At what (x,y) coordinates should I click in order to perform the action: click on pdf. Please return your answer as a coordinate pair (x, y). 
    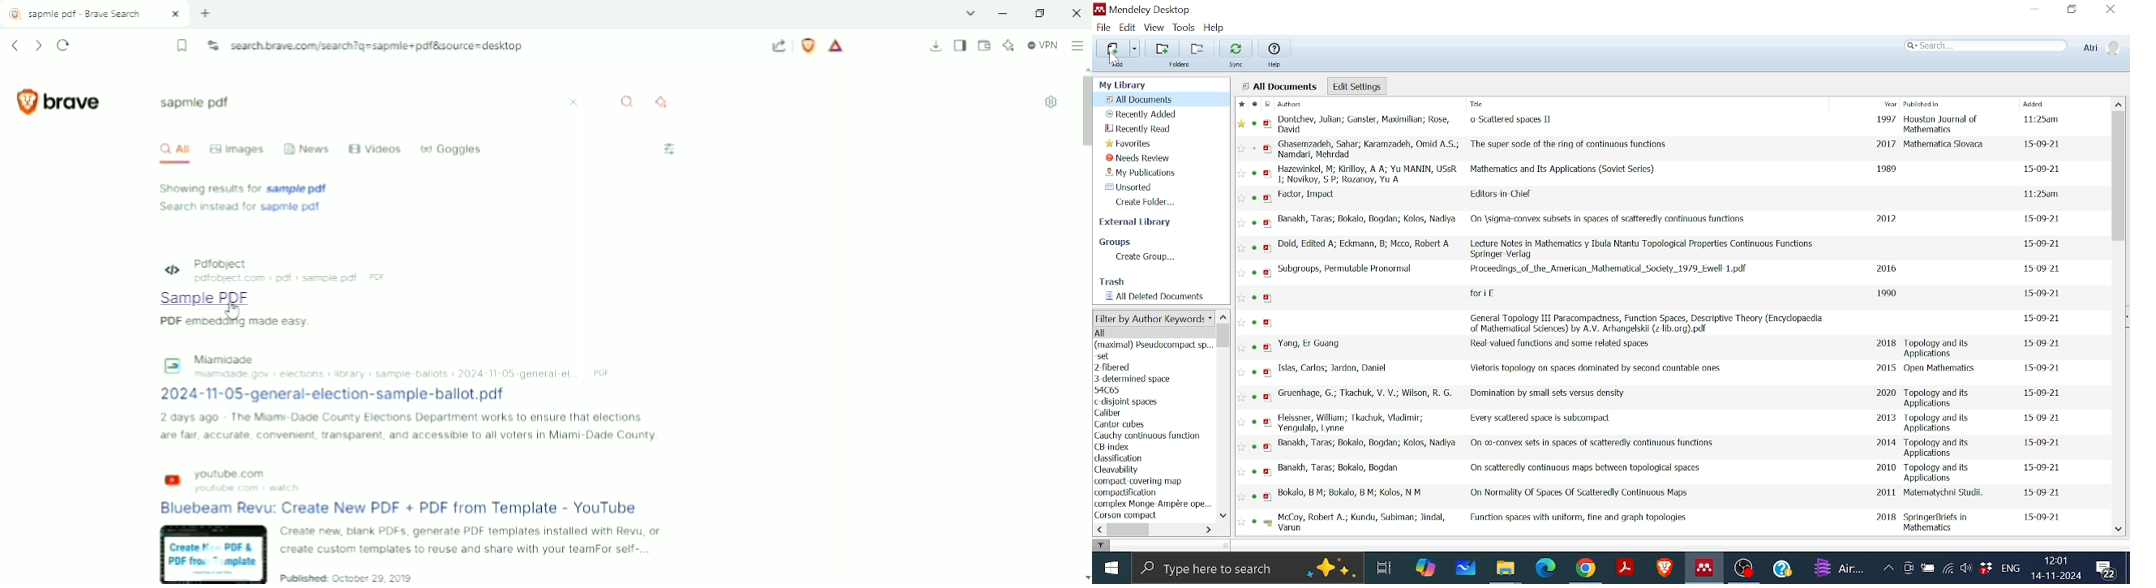
    Looking at the image, I should click on (1267, 495).